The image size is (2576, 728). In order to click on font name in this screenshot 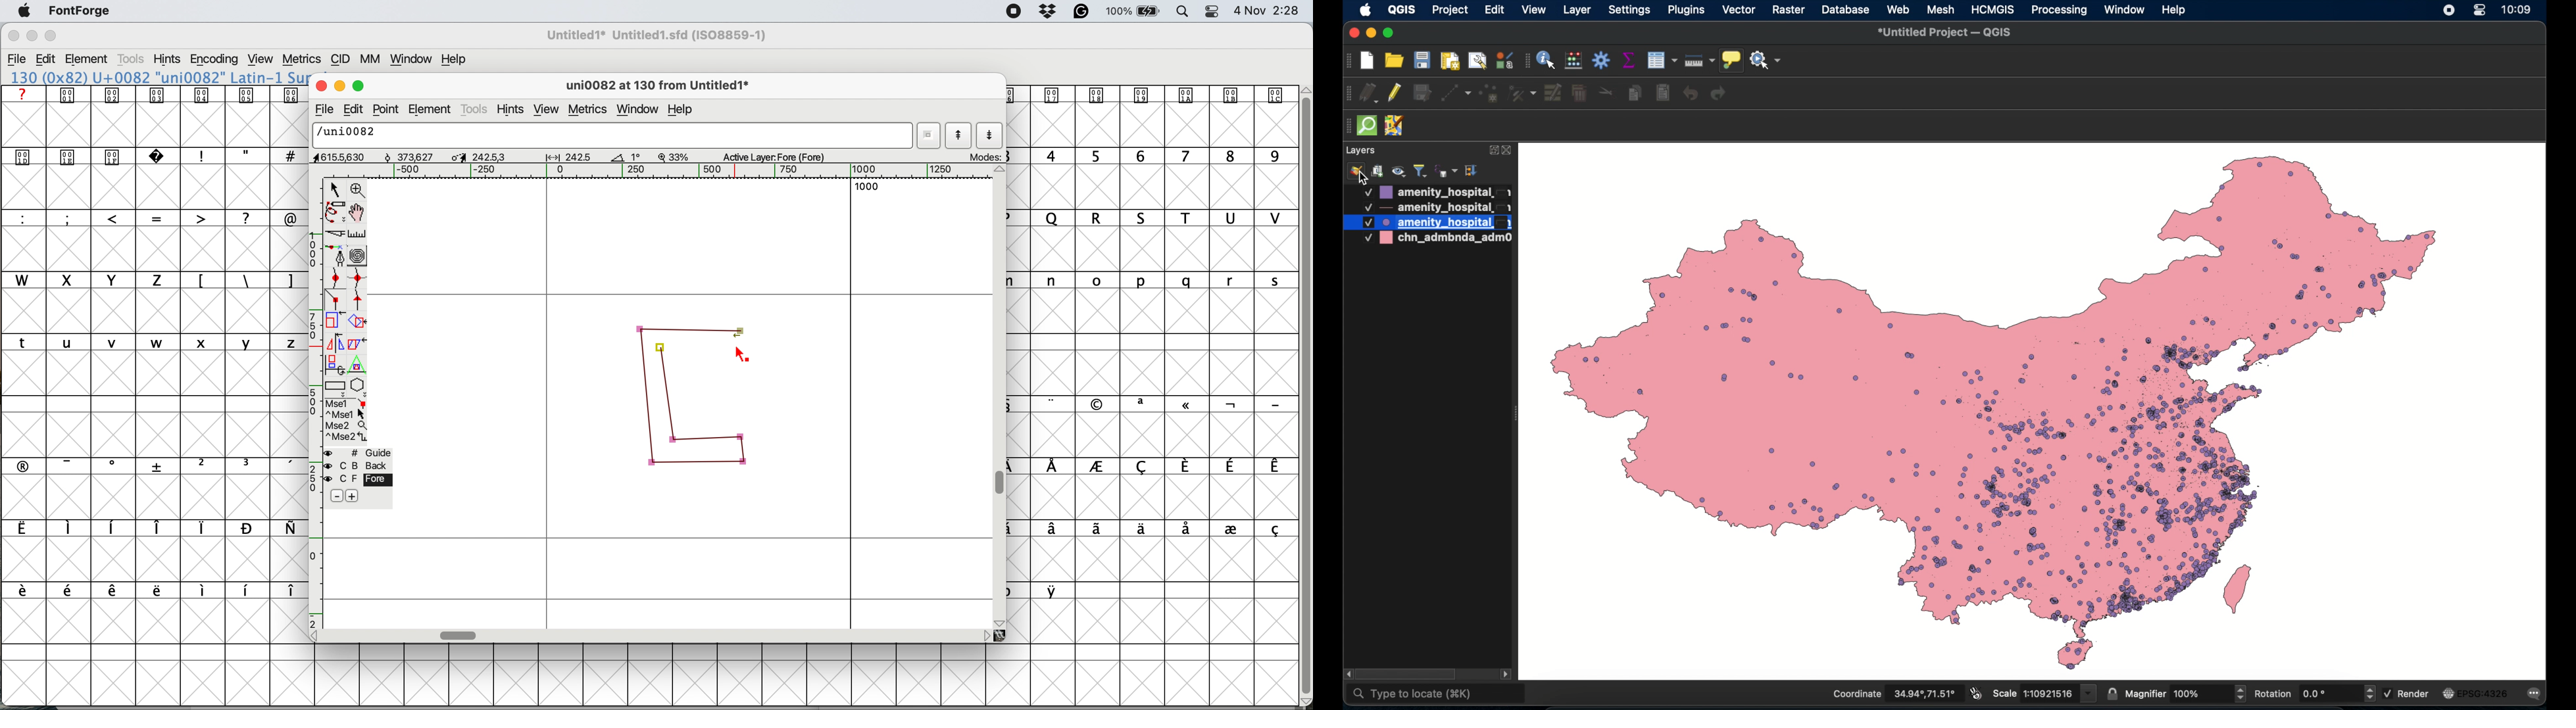, I will do `click(156, 78)`.